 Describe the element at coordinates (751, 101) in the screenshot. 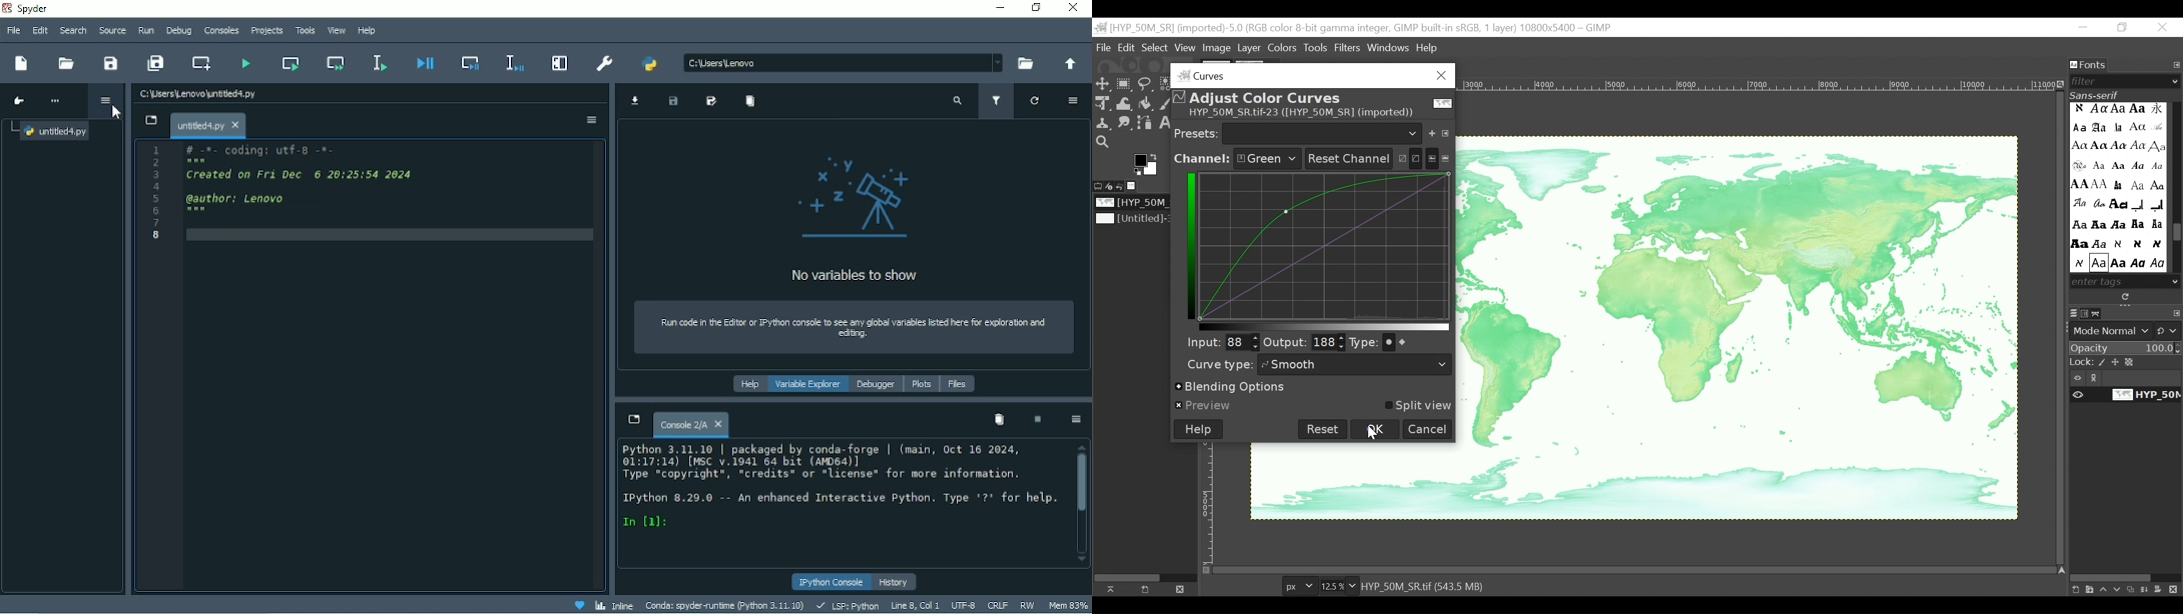

I see `Remove all variables` at that location.